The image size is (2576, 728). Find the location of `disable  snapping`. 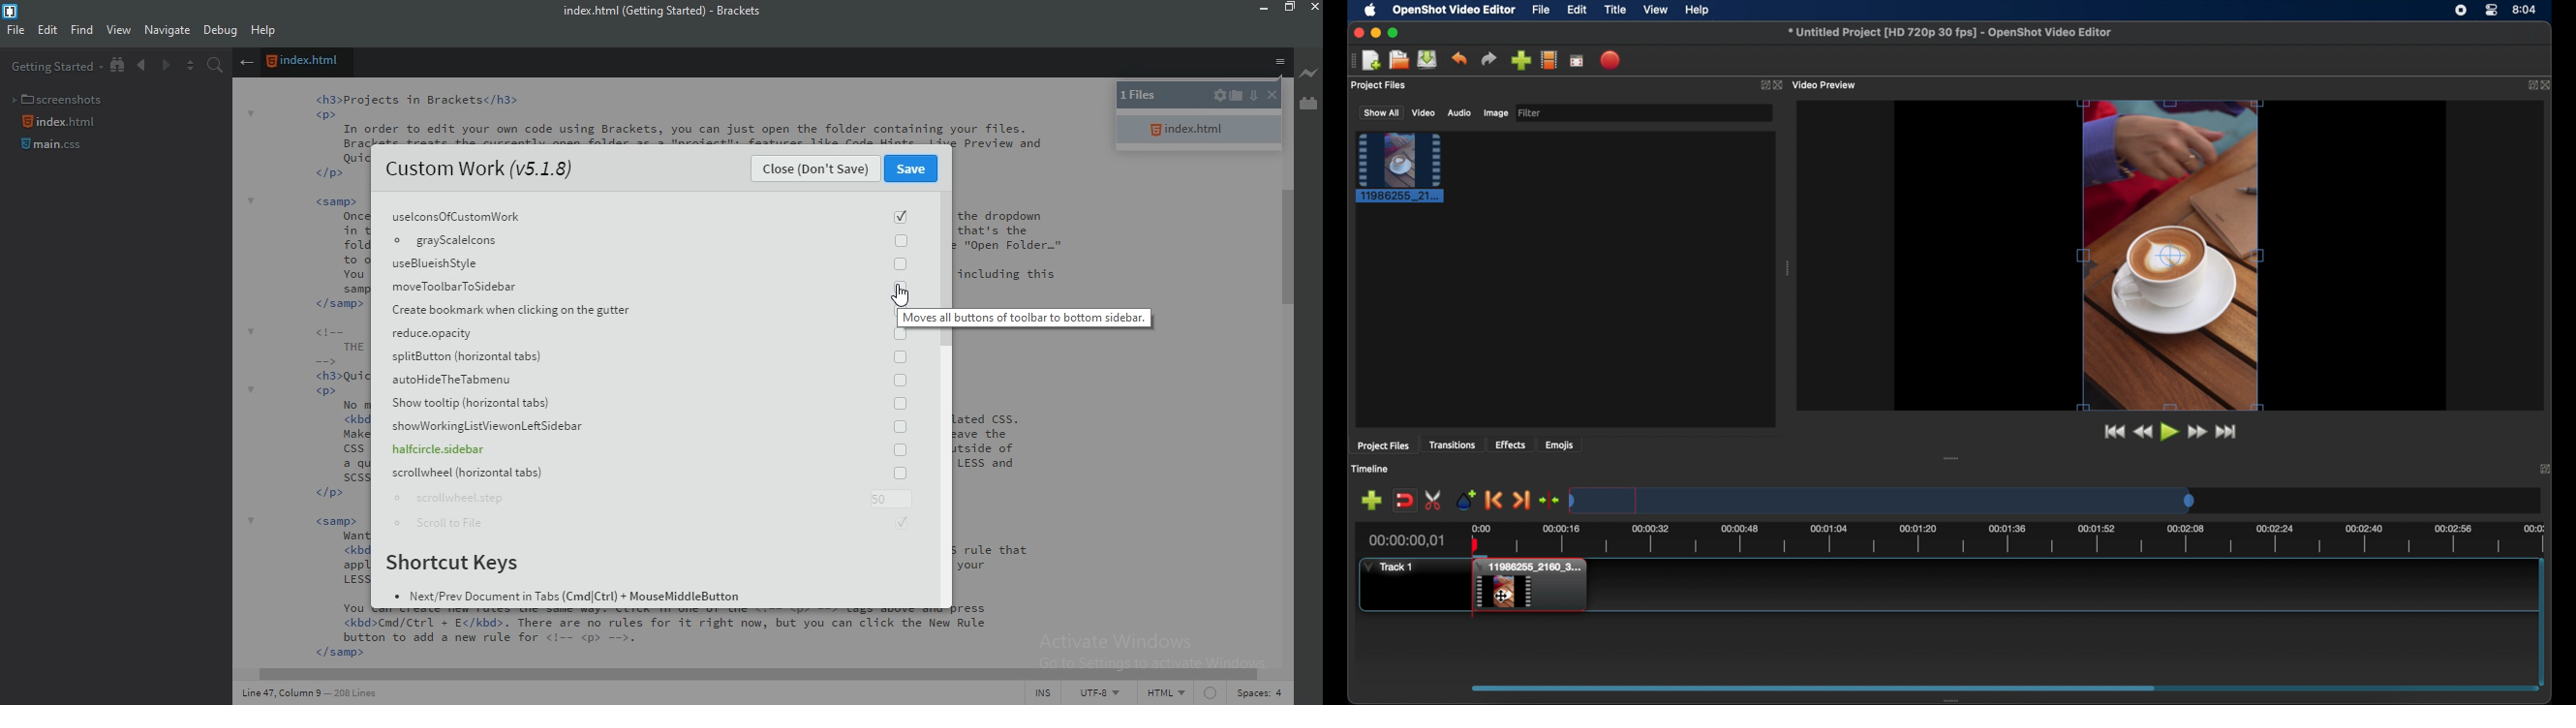

disable  snapping is located at coordinates (1404, 499).